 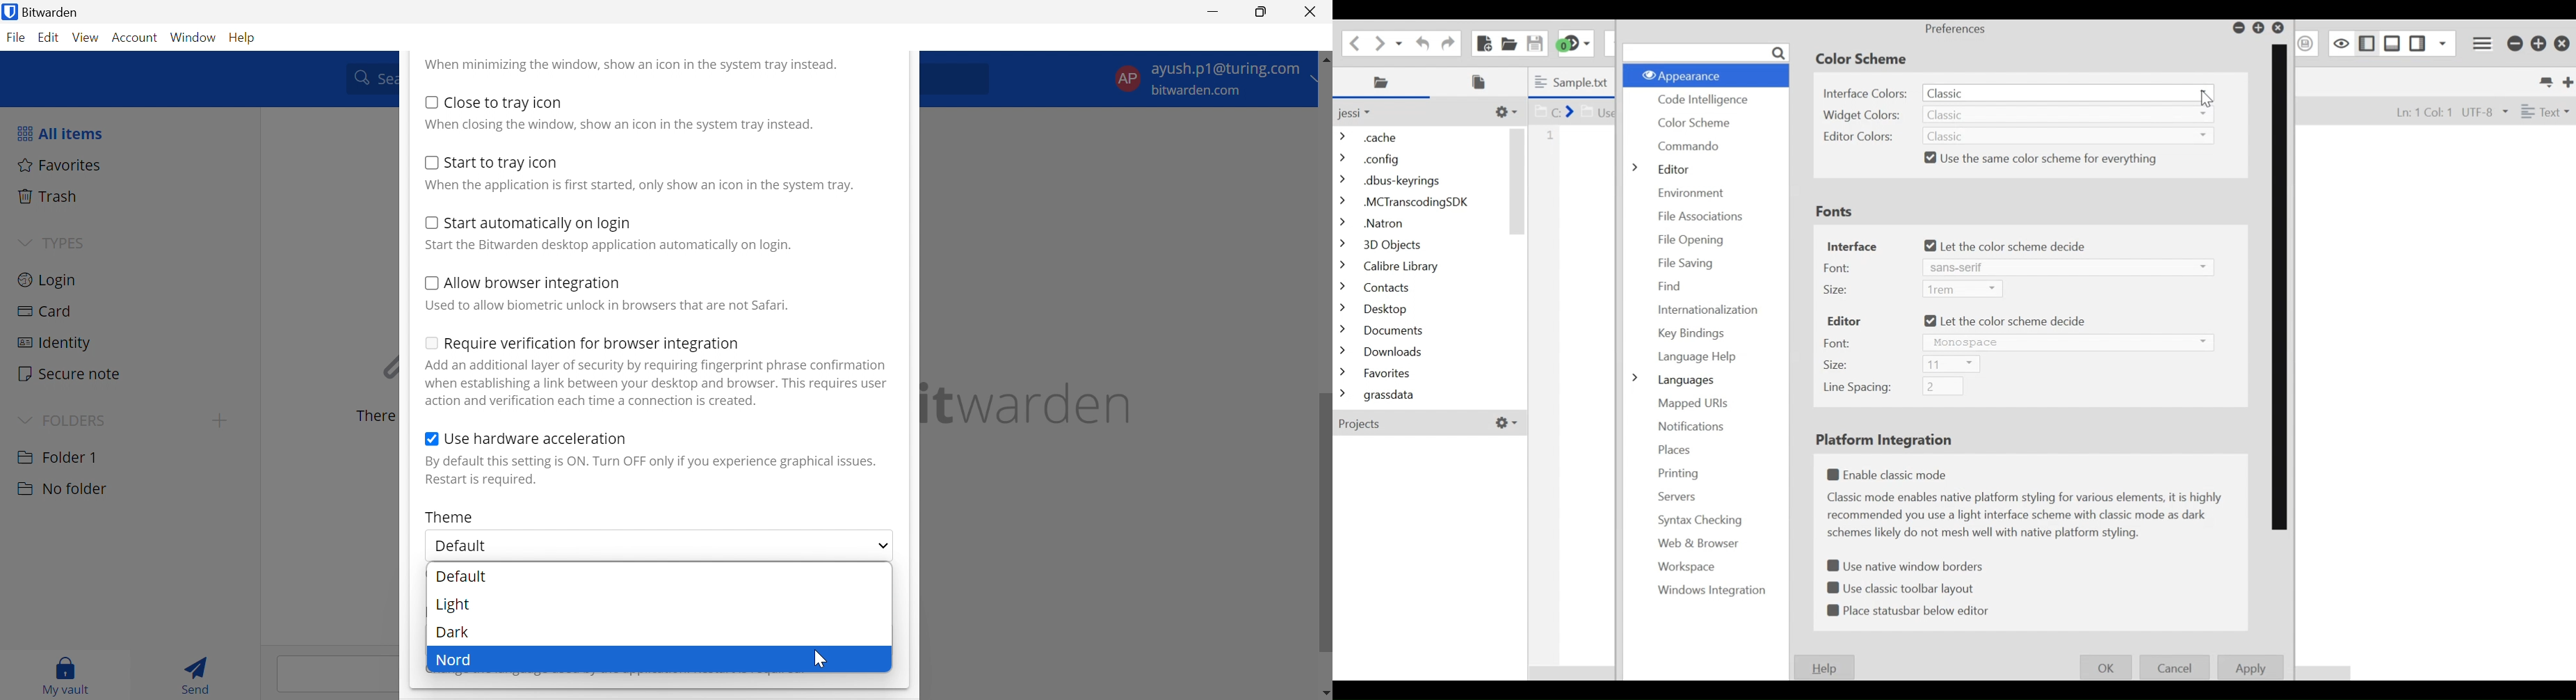 I want to click on When the application is first started, only show an icon in the system tray., so click(x=638, y=186).